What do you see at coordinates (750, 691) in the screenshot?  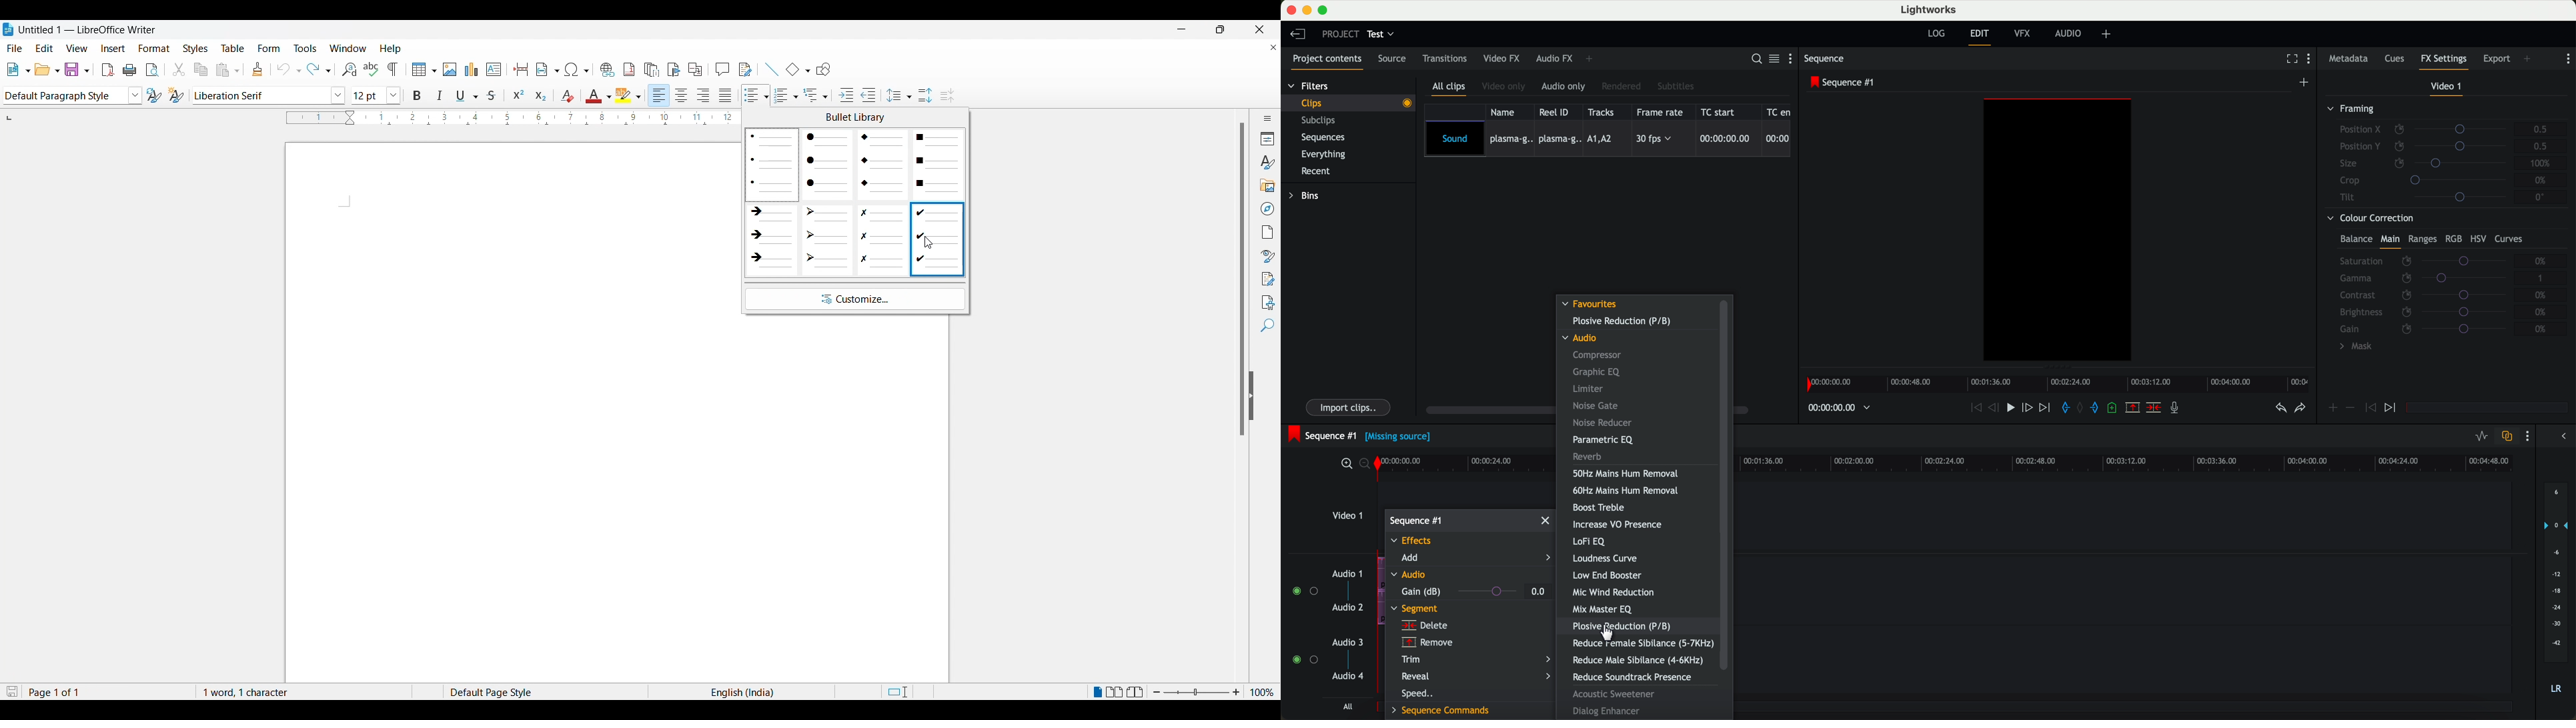 I see `English (India)` at bounding box center [750, 691].